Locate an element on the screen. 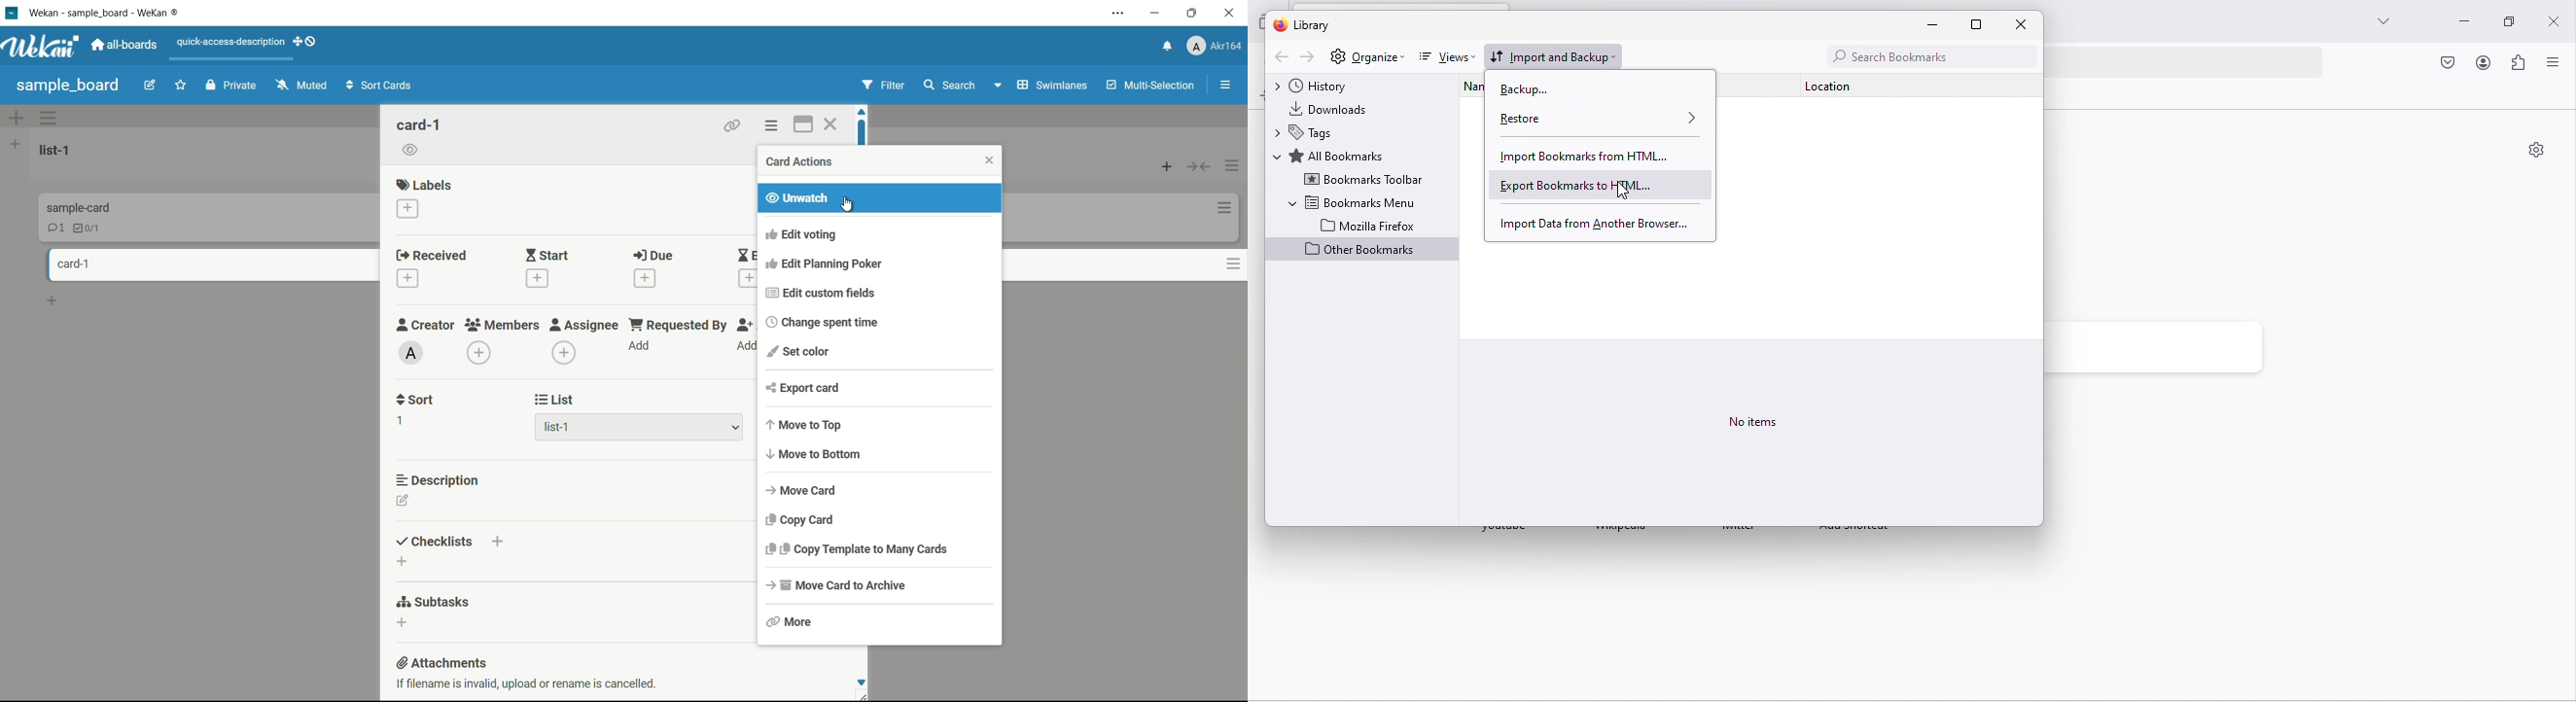 The width and height of the screenshot is (2576, 728). add member is located at coordinates (481, 352).